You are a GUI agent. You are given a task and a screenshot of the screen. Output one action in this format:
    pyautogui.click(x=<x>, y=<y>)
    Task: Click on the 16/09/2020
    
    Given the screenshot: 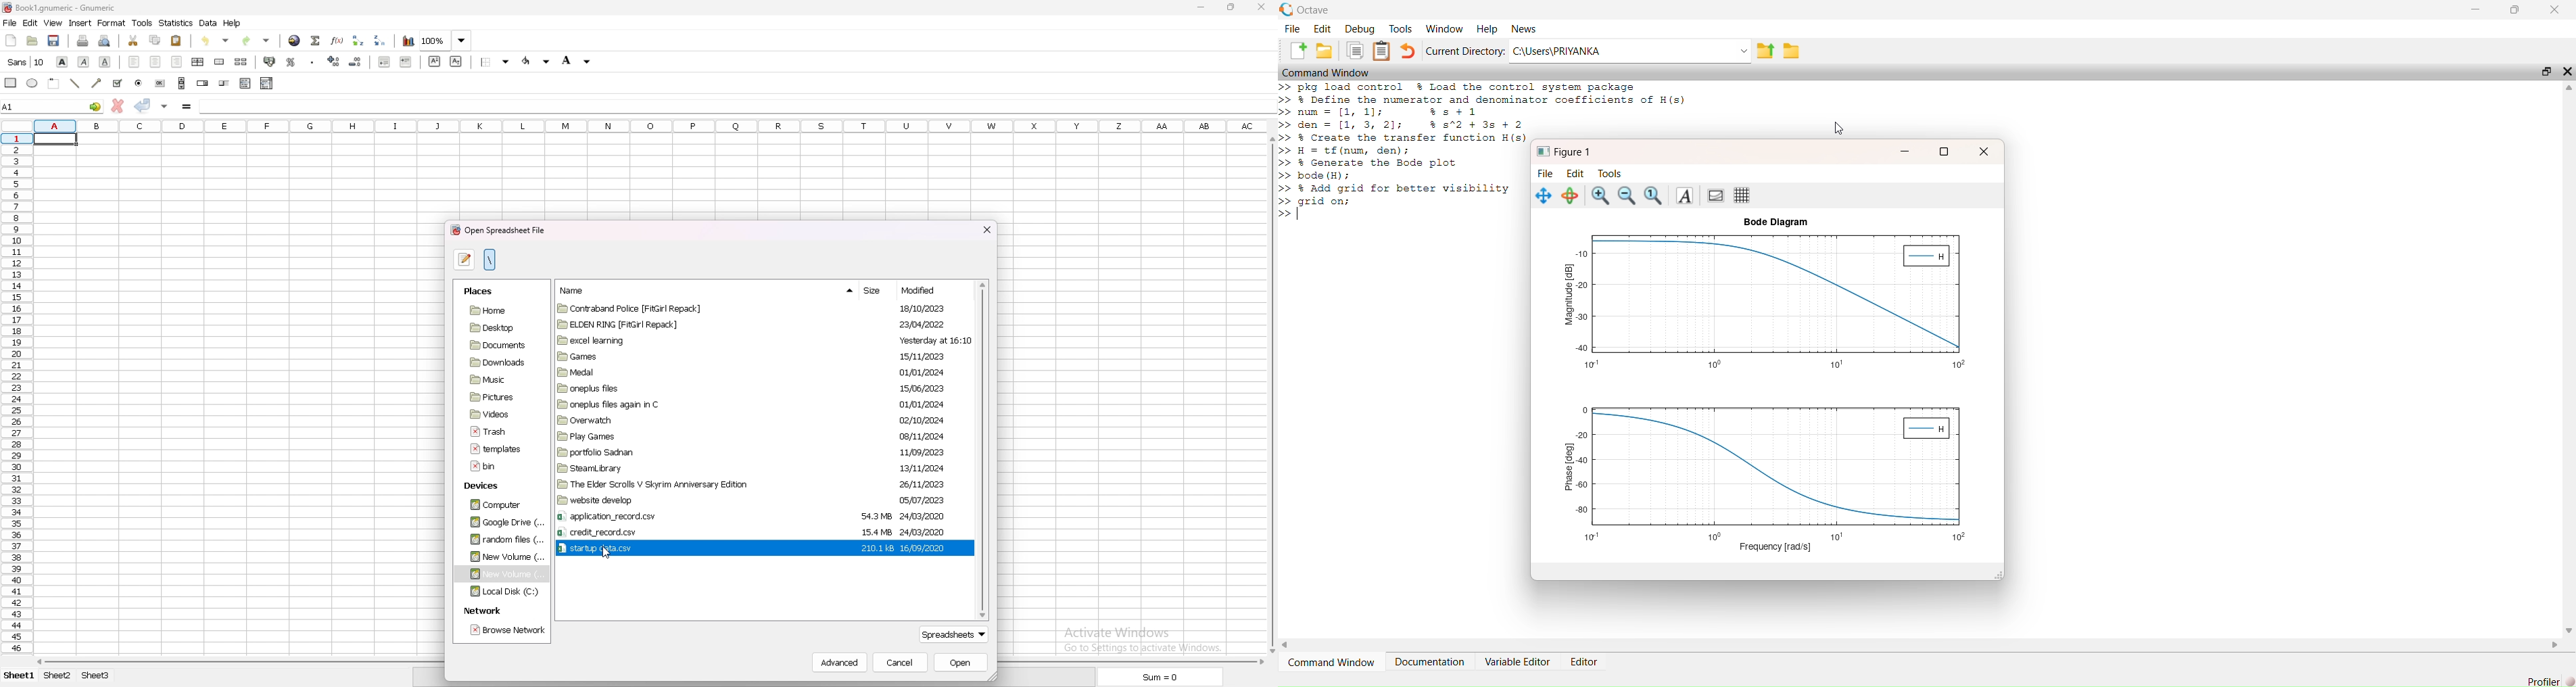 What is the action you would take?
    pyautogui.click(x=926, y=548)
    